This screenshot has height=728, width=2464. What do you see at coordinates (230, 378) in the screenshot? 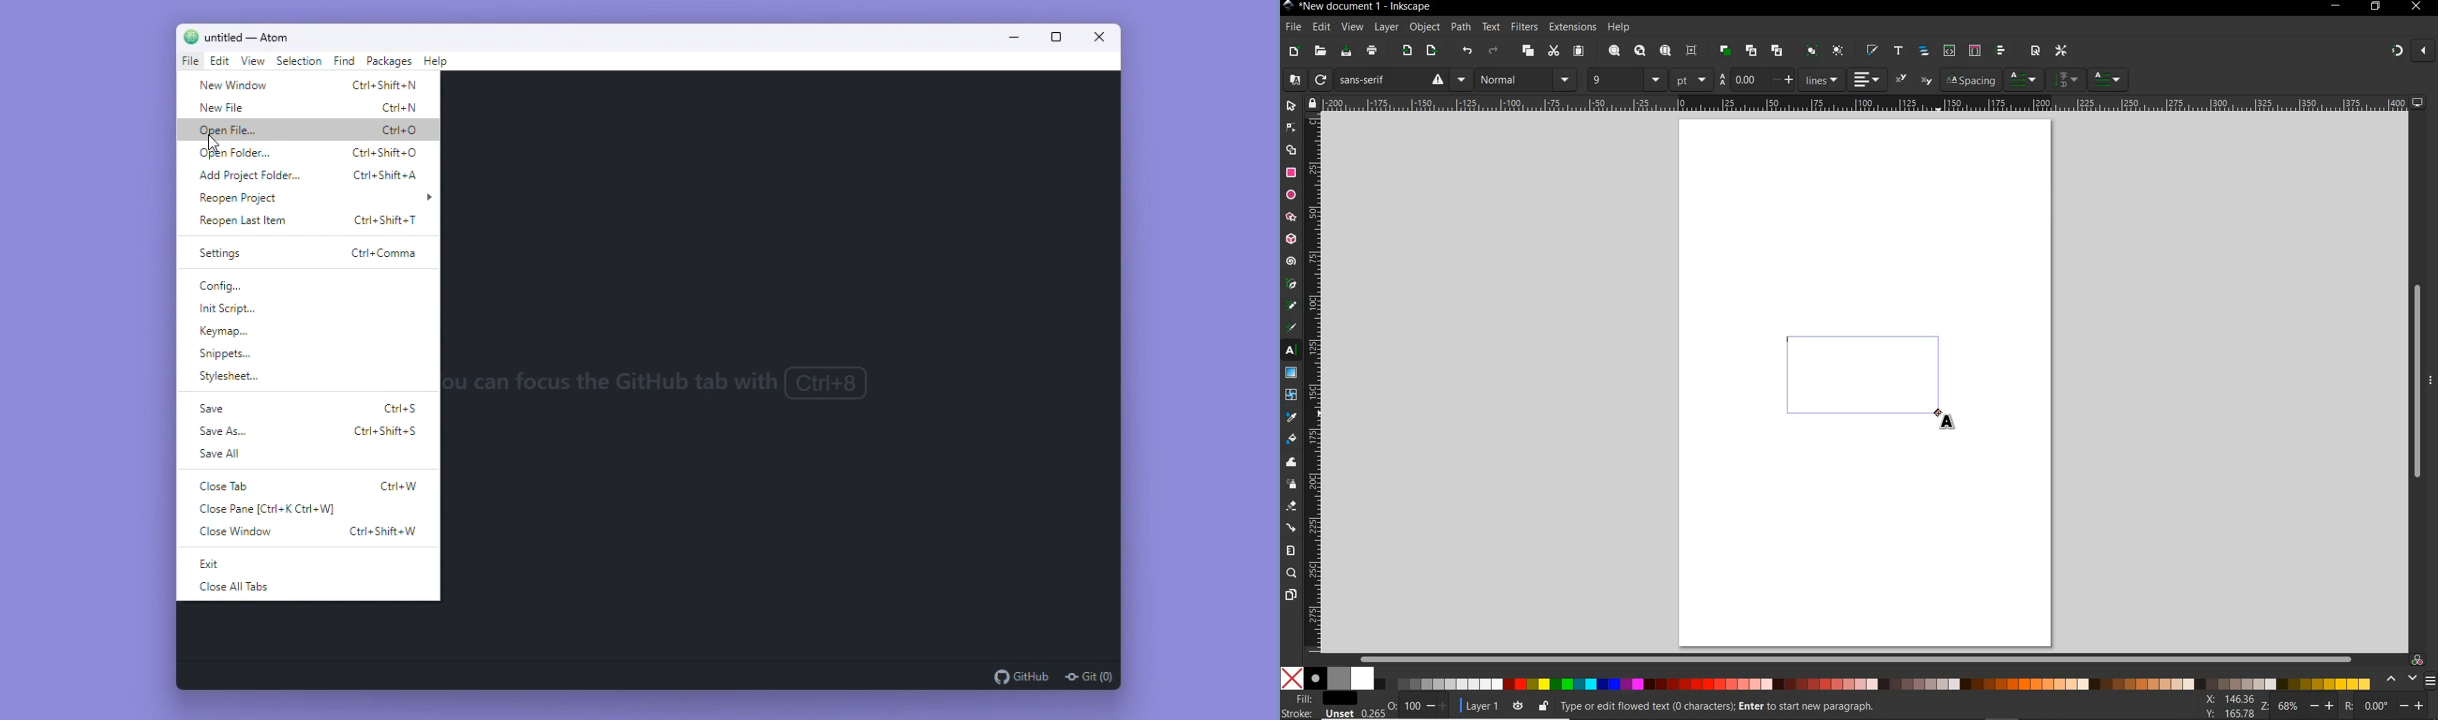
I see `Stylesheet...` at bounding box center [230, 378].